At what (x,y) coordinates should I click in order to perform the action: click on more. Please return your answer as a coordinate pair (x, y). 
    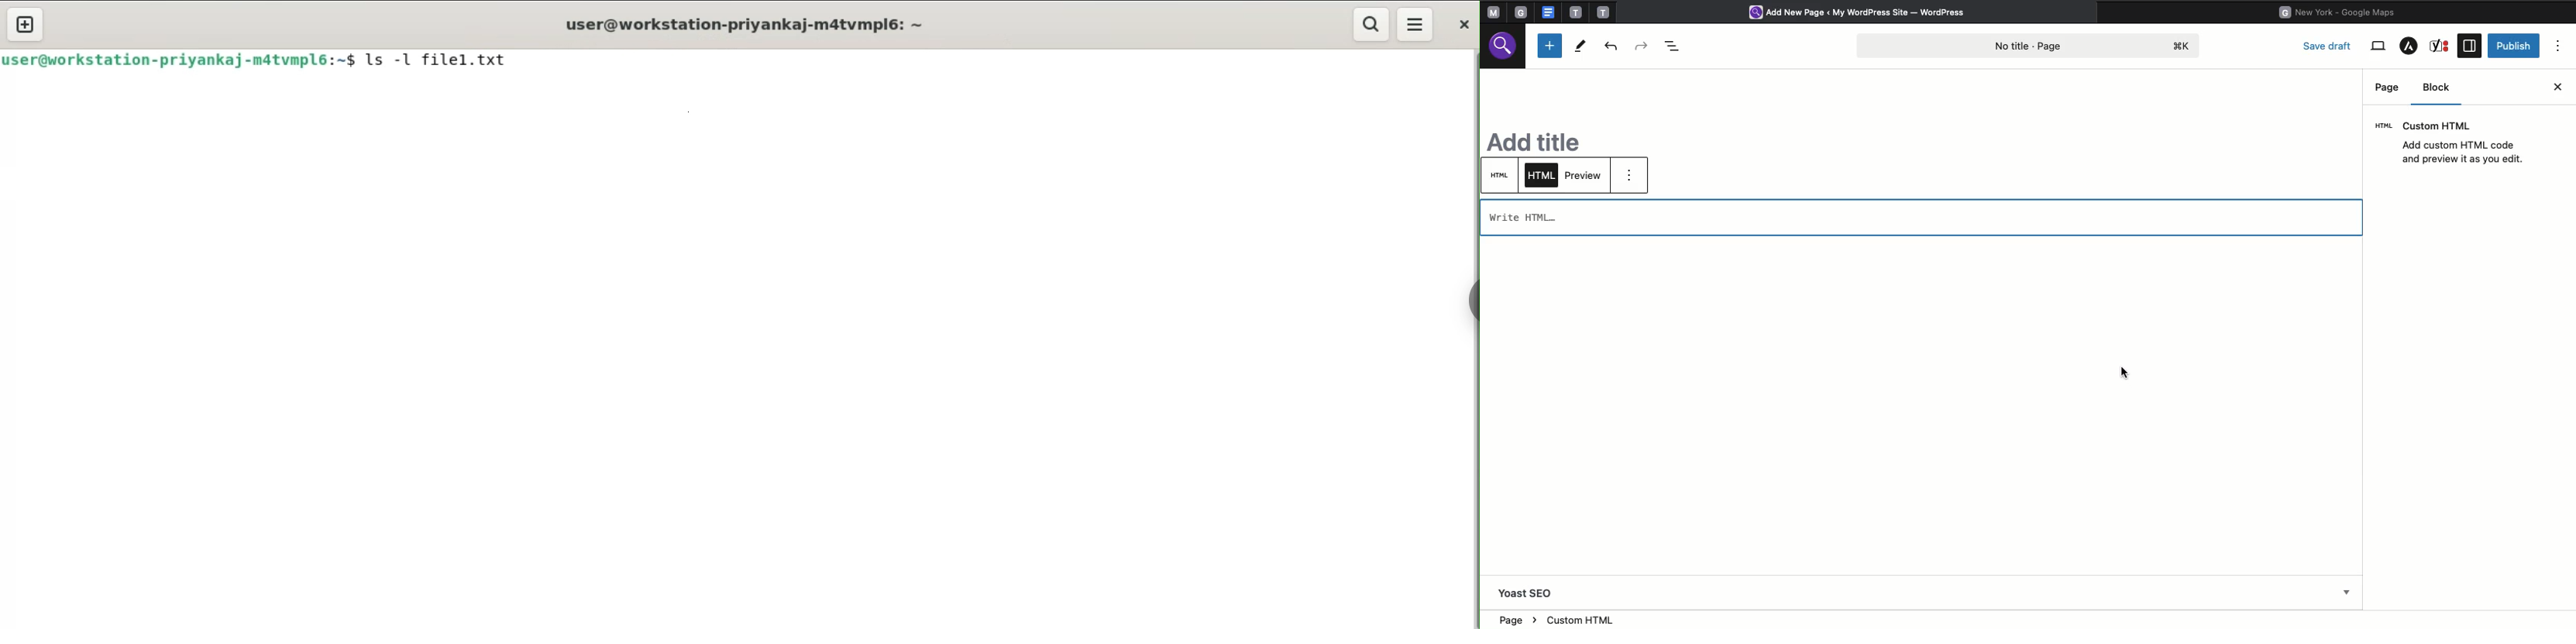
    Looking at the image, I should click on (1634, 178).